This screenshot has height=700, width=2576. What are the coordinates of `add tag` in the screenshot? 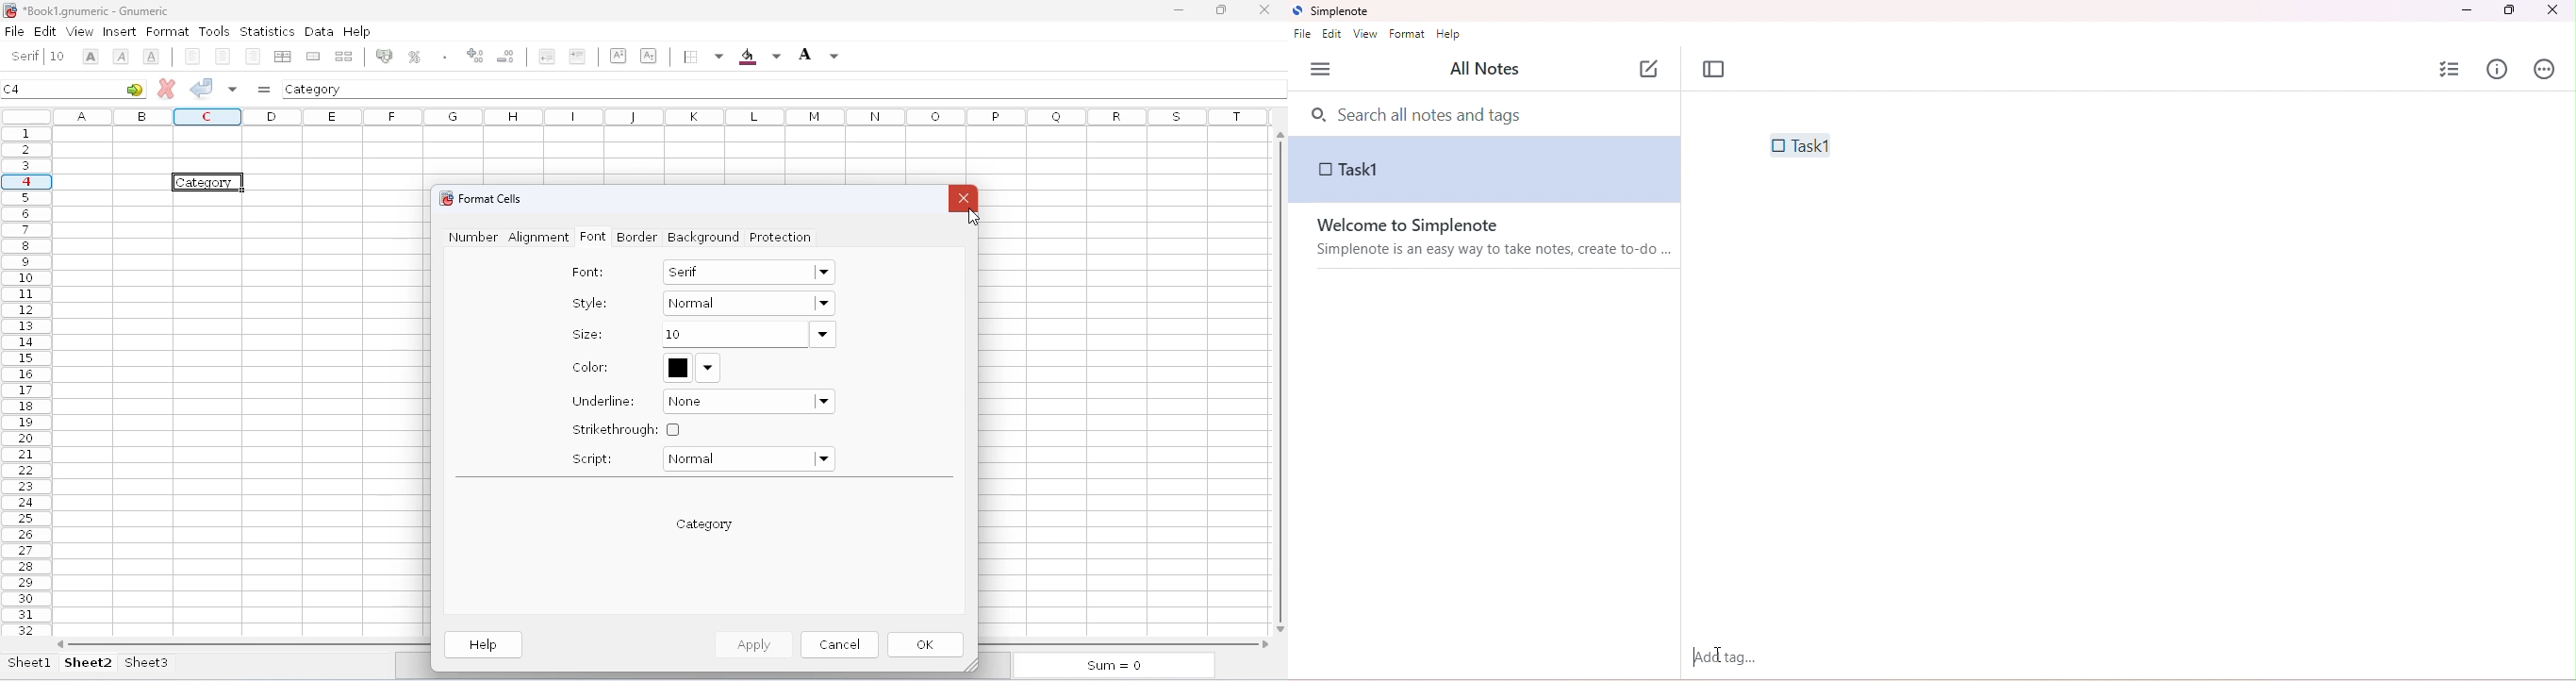 It's located at (1725, 656).